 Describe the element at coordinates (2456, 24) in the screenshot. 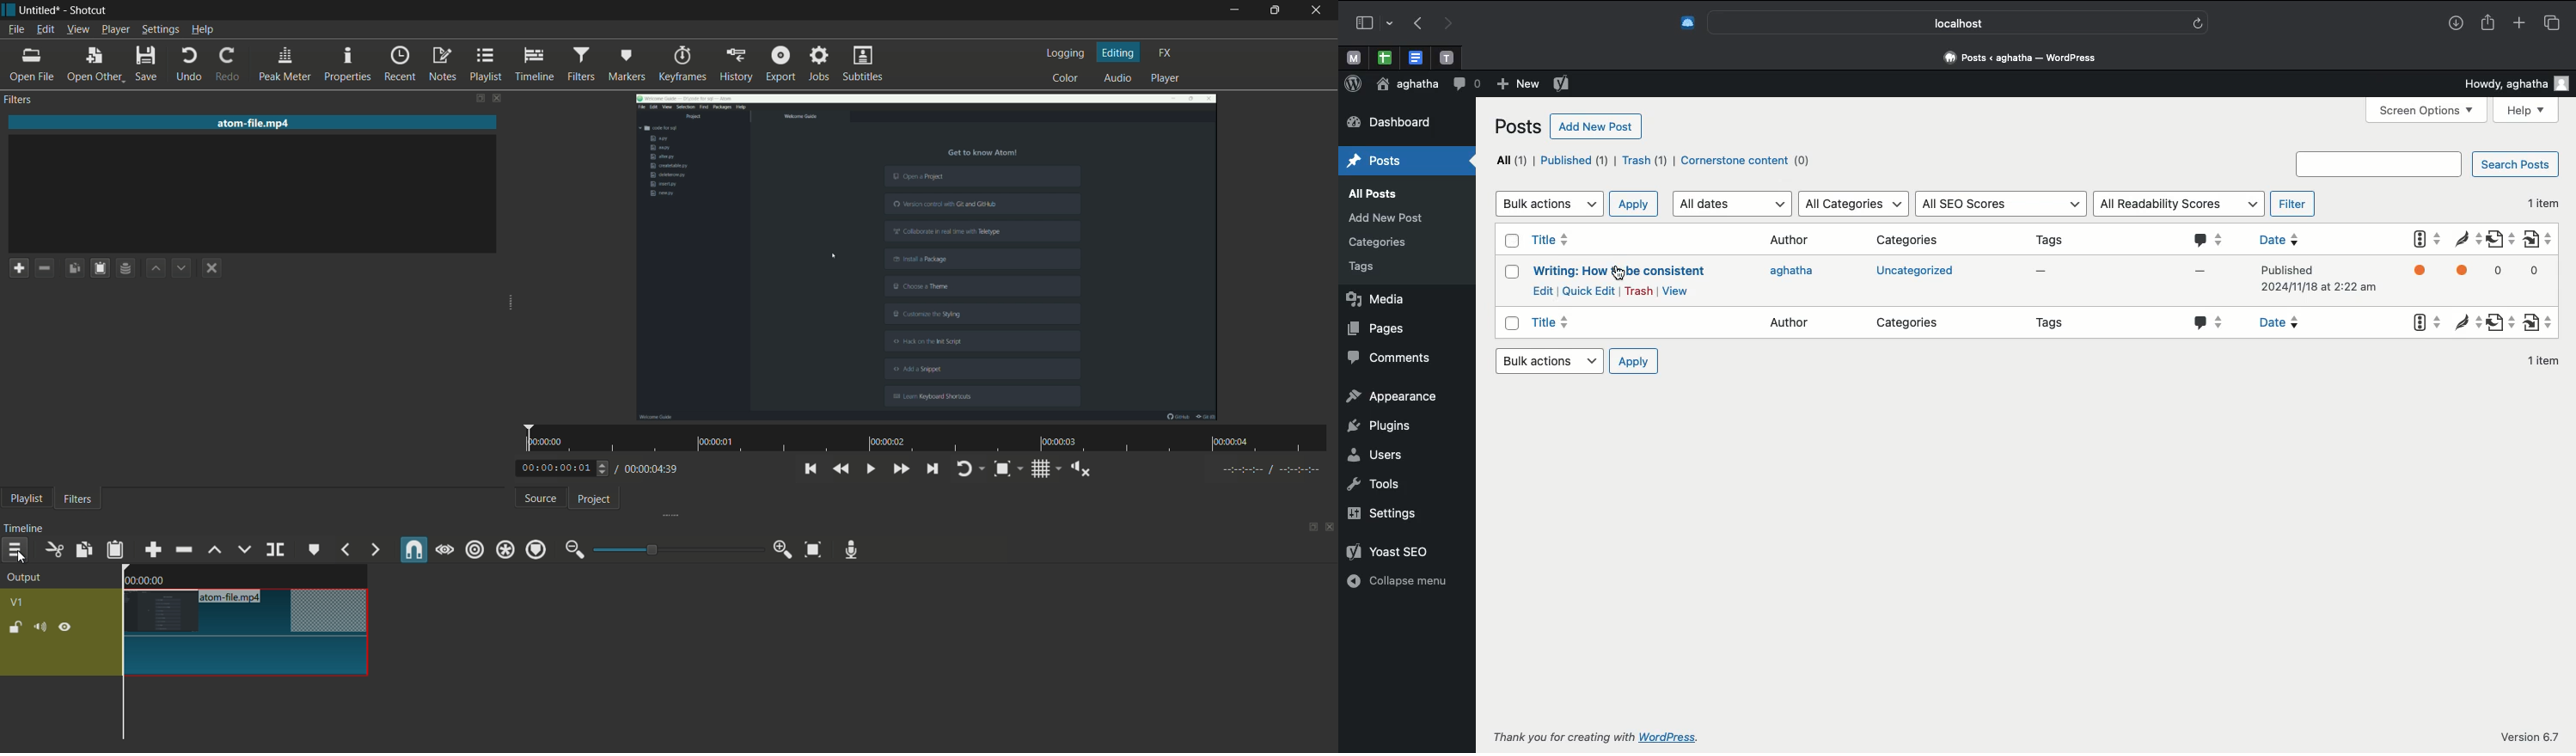

I see `Downloads` at that location.